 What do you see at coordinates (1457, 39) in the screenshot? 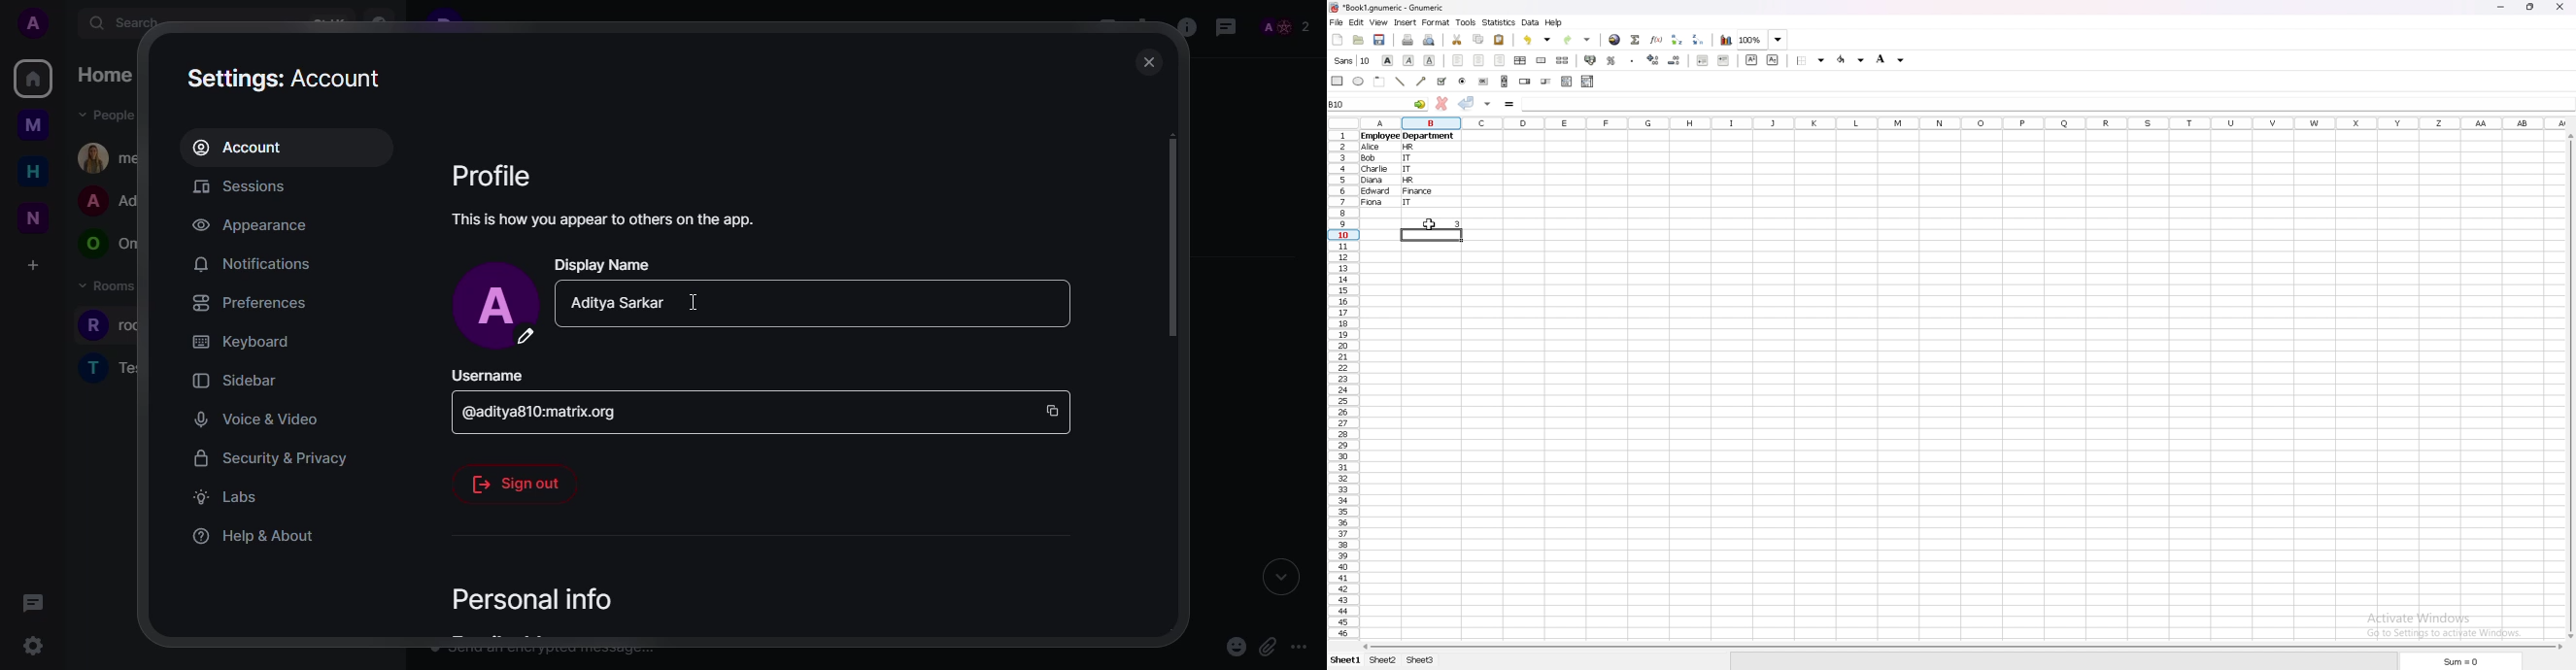
I see `cut` at bounding box center [1457, 39].